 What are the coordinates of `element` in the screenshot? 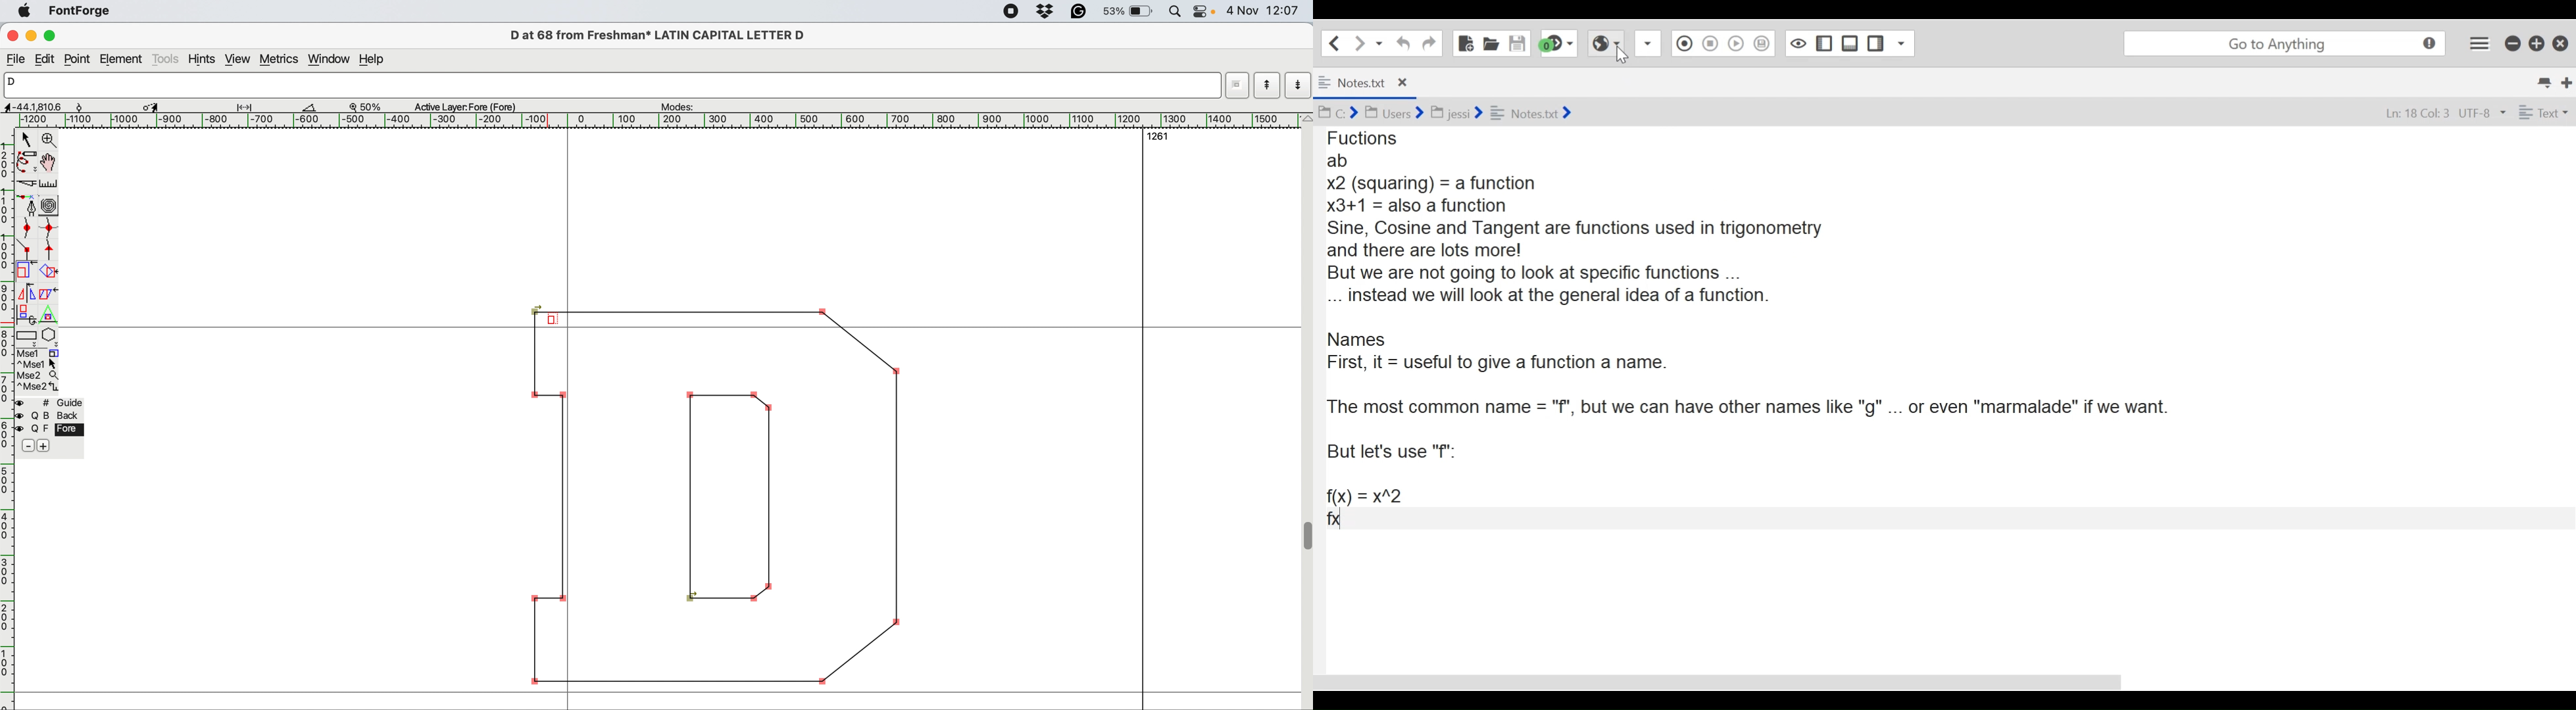 It's located at (122, 60).